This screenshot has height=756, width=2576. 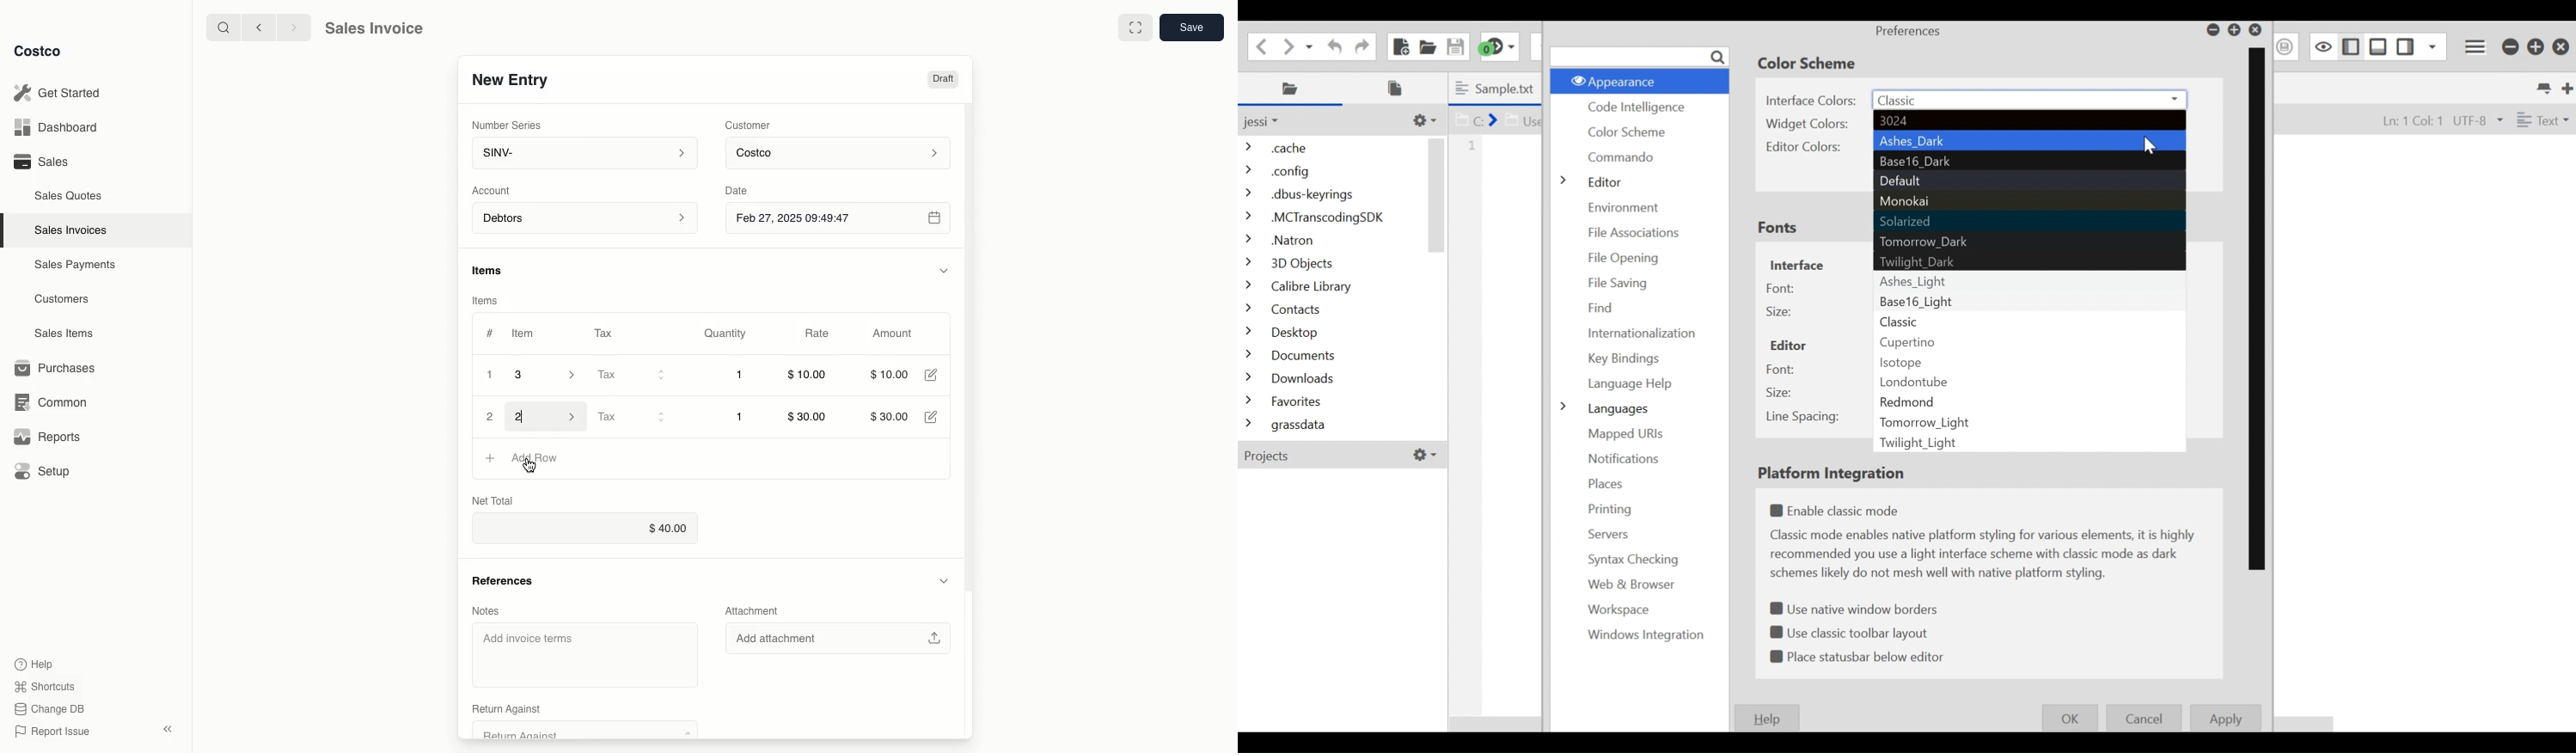 What do you see at coordinates (64, 299) in the screenshot?
I see `Customers` at bounding box center [64, 299].